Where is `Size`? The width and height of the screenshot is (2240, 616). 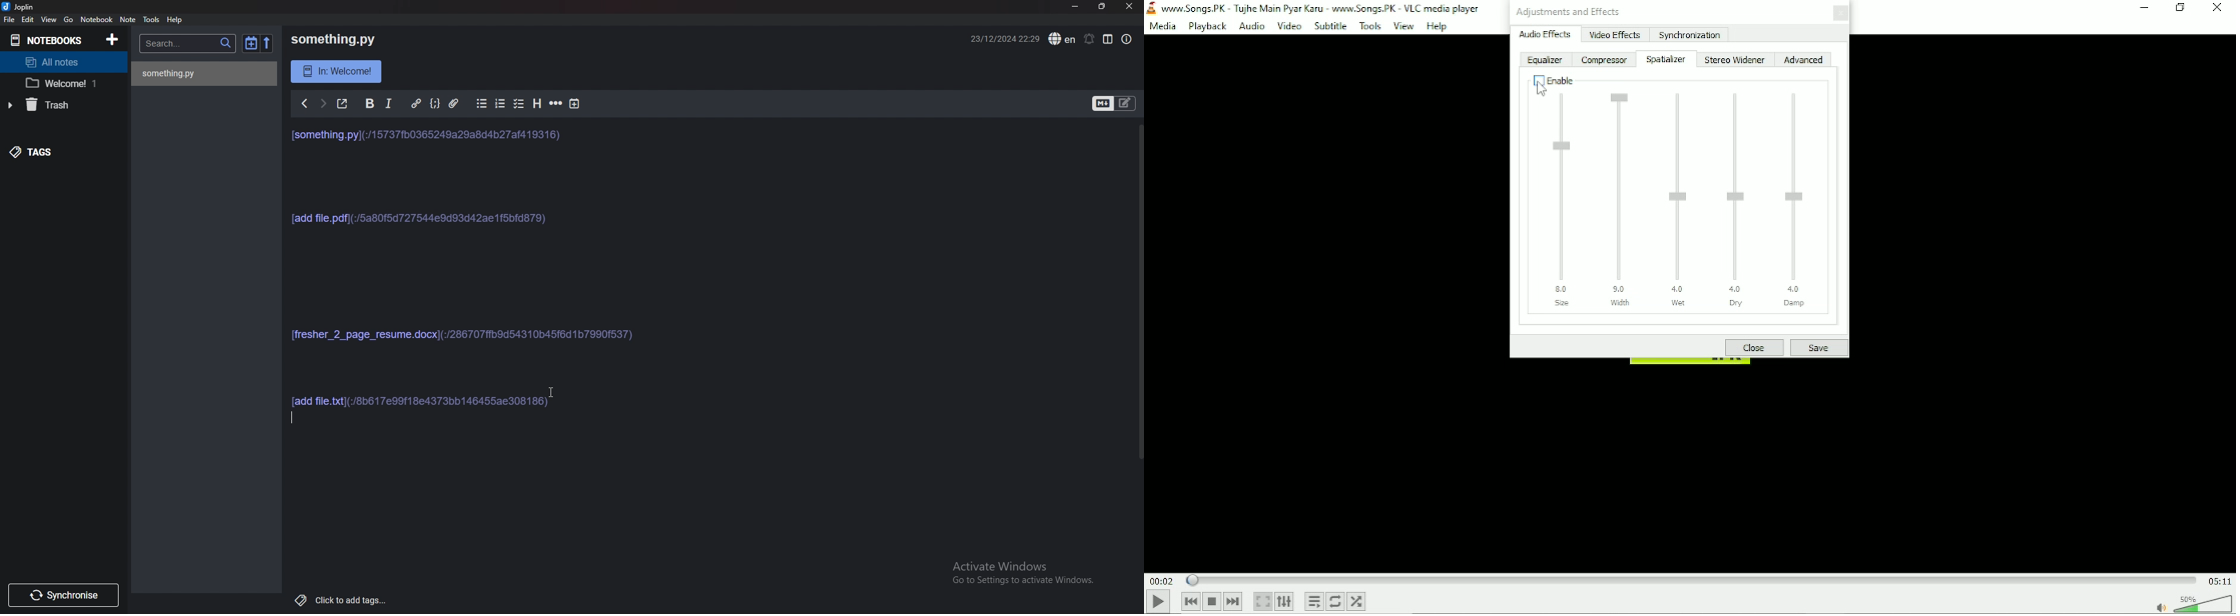
Size is located at coordinates (1564, 201).